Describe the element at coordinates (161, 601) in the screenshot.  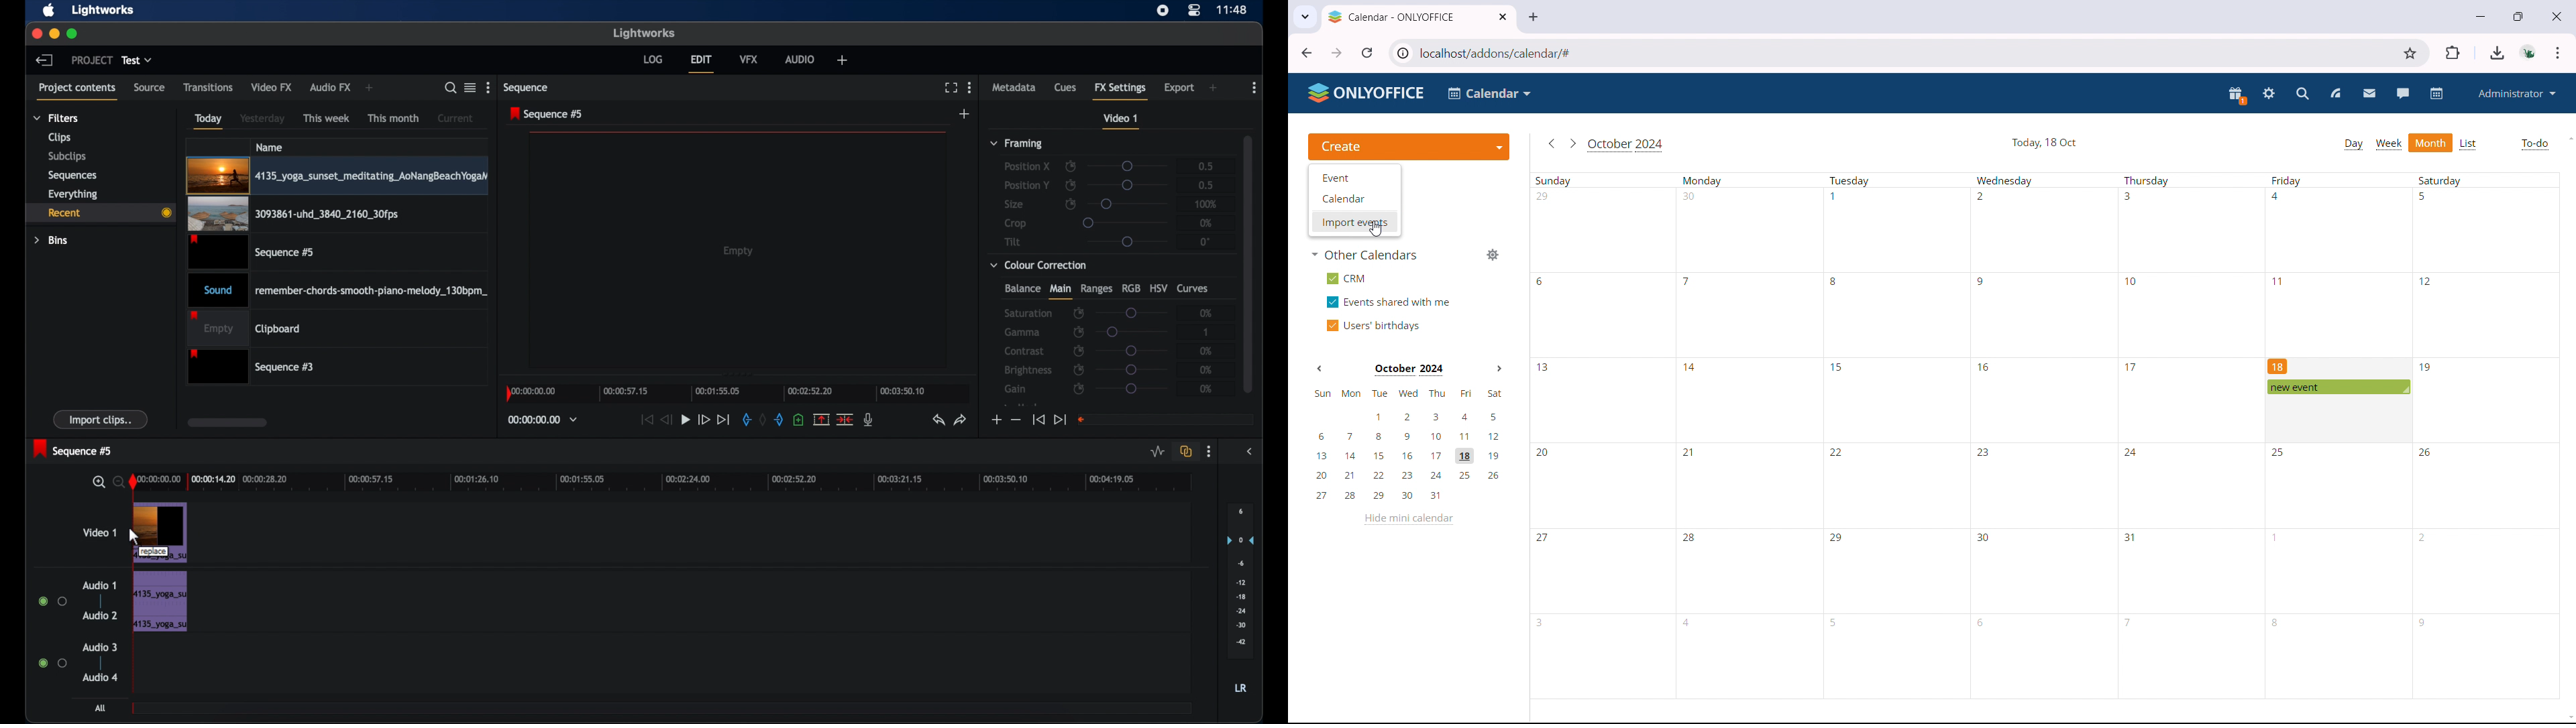
I see `audio ` at that location.